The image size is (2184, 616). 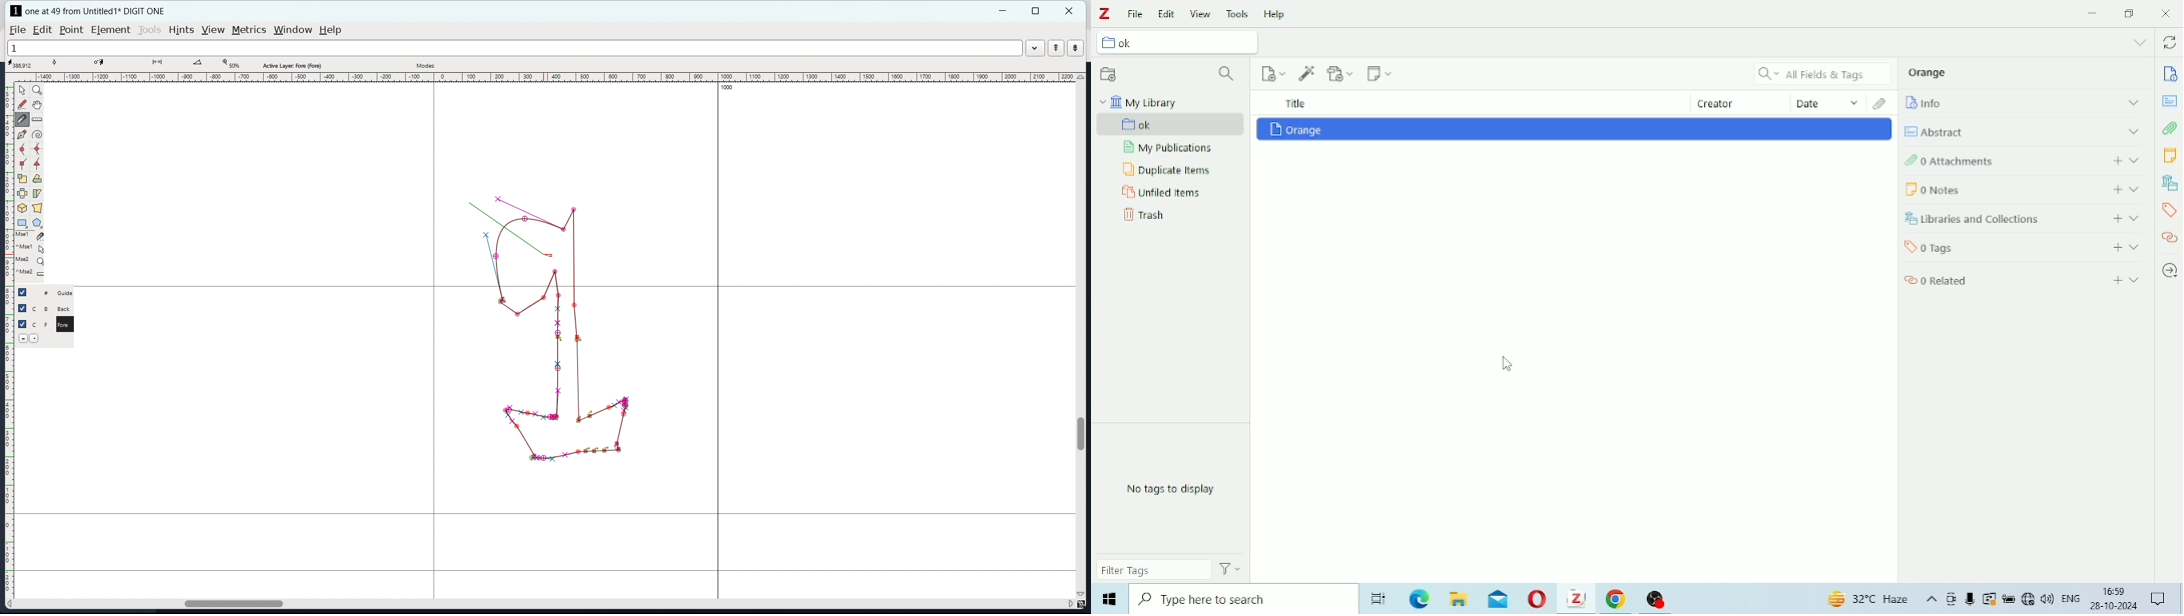 What do you see at coordinates (41, 293) in the screenshot?
I see `#` at bounding box center [41, 293].